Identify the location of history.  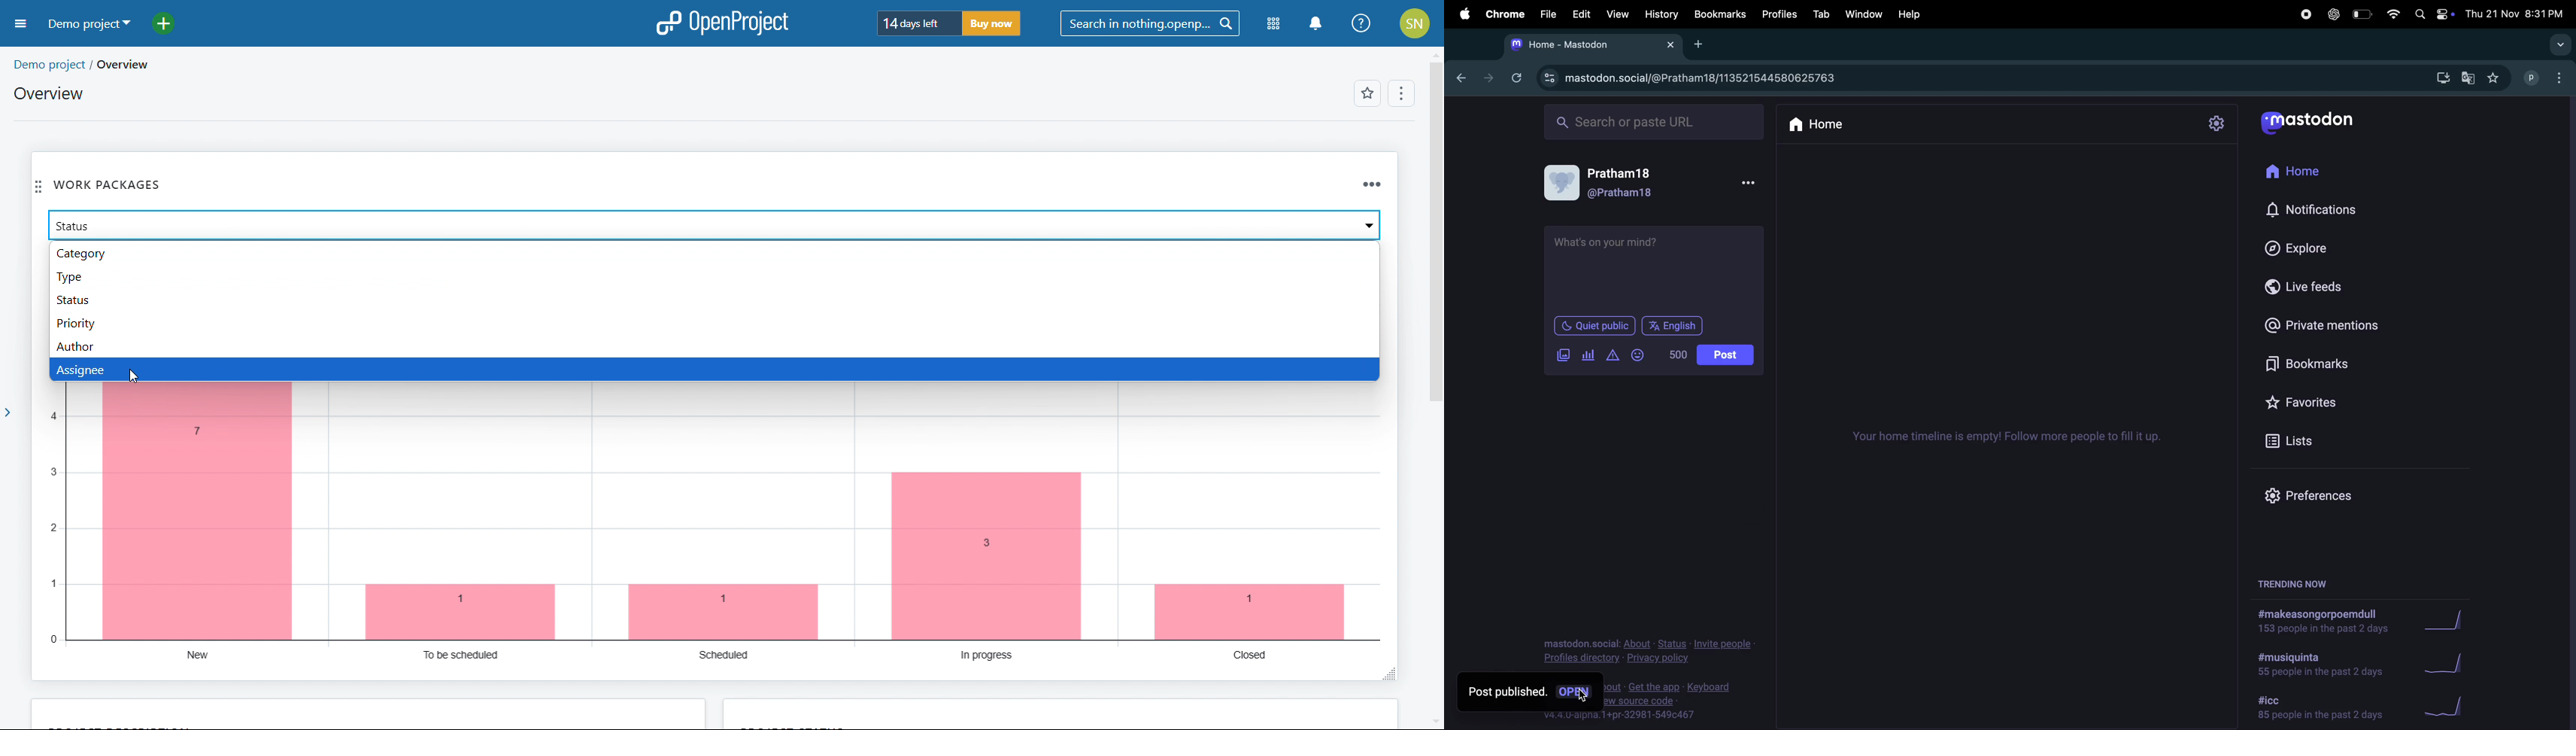
(1659, 13).